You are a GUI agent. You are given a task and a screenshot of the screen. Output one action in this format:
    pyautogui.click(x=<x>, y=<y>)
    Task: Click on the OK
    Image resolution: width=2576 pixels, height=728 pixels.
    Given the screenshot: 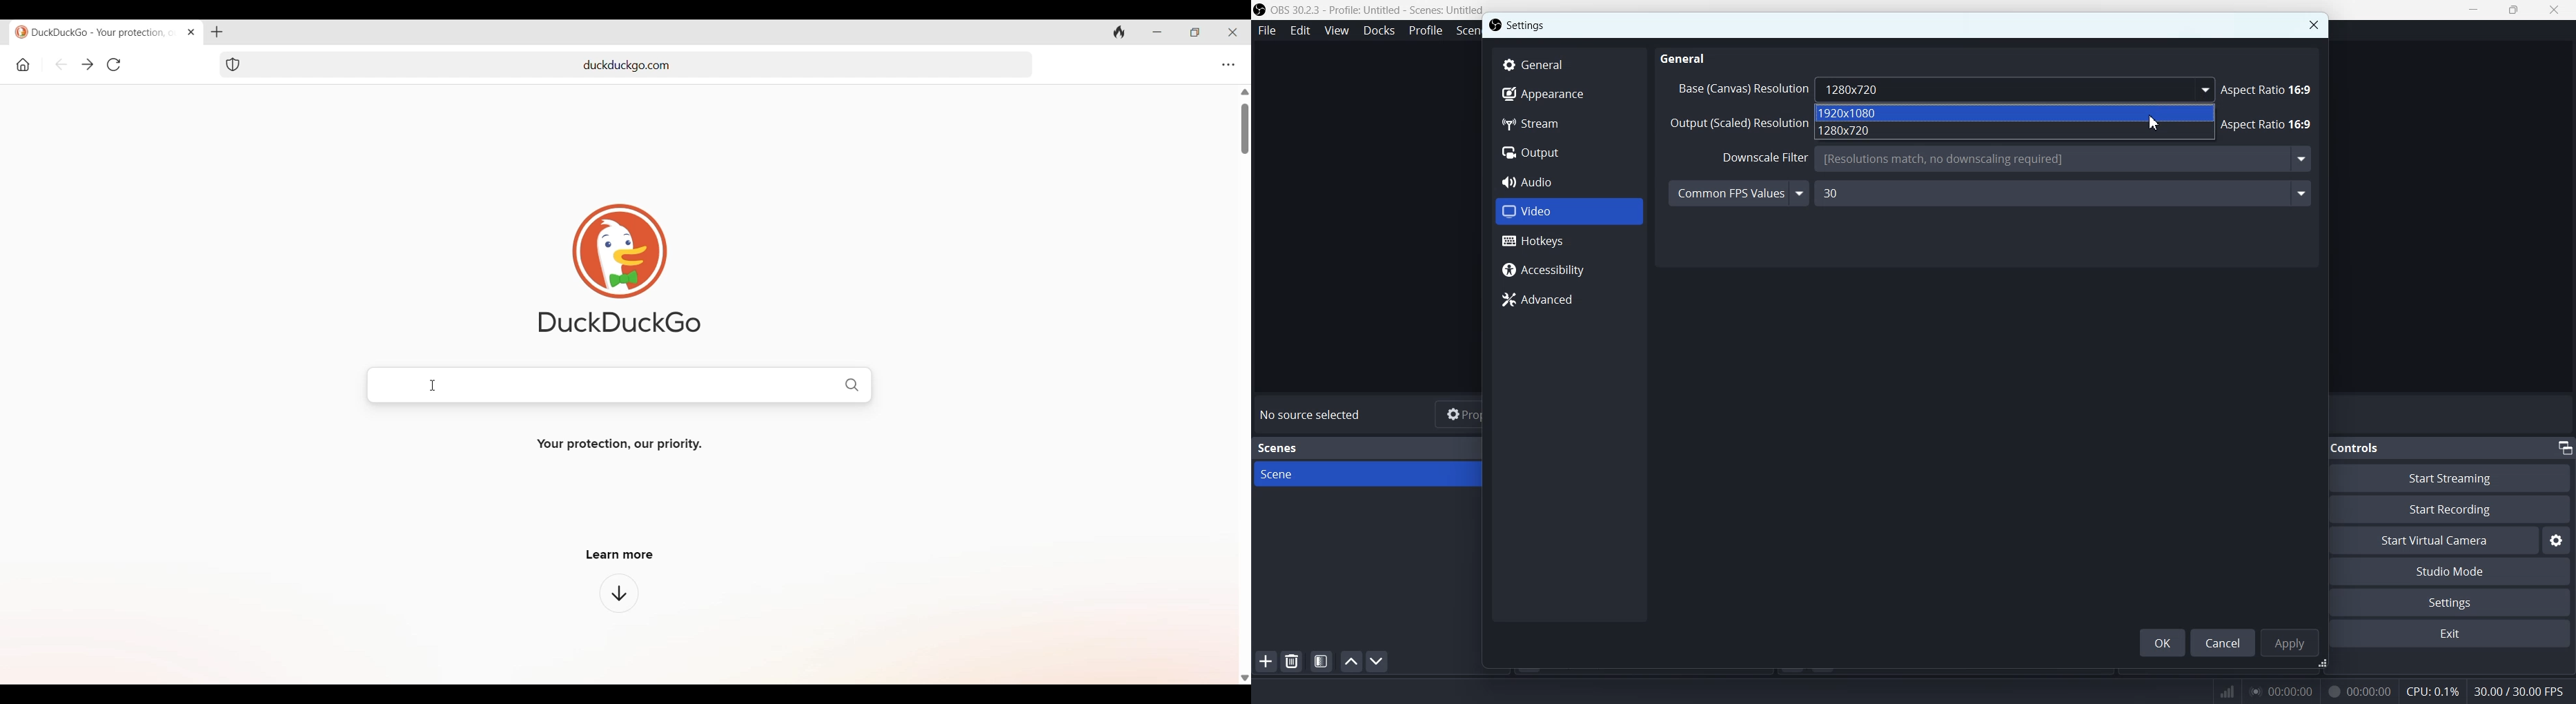 What is the action you would take?
    pyautogui.click(x=2162, y=643)
    